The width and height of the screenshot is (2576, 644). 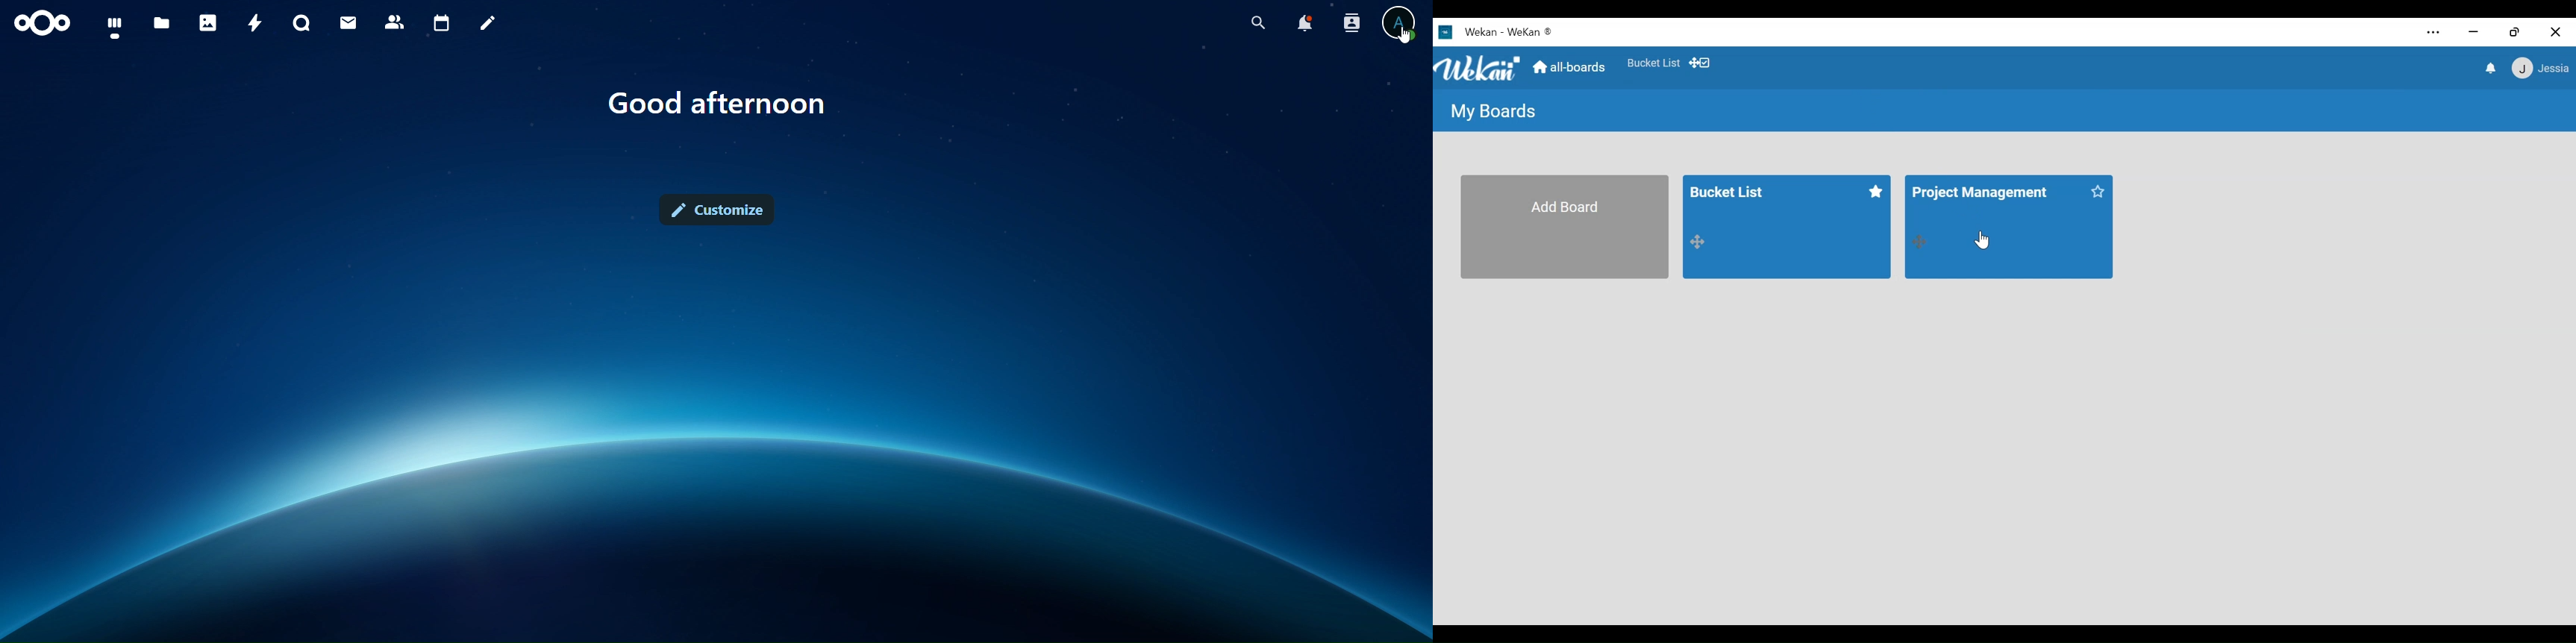 I want to click on mail, so click(x=350, y=23).